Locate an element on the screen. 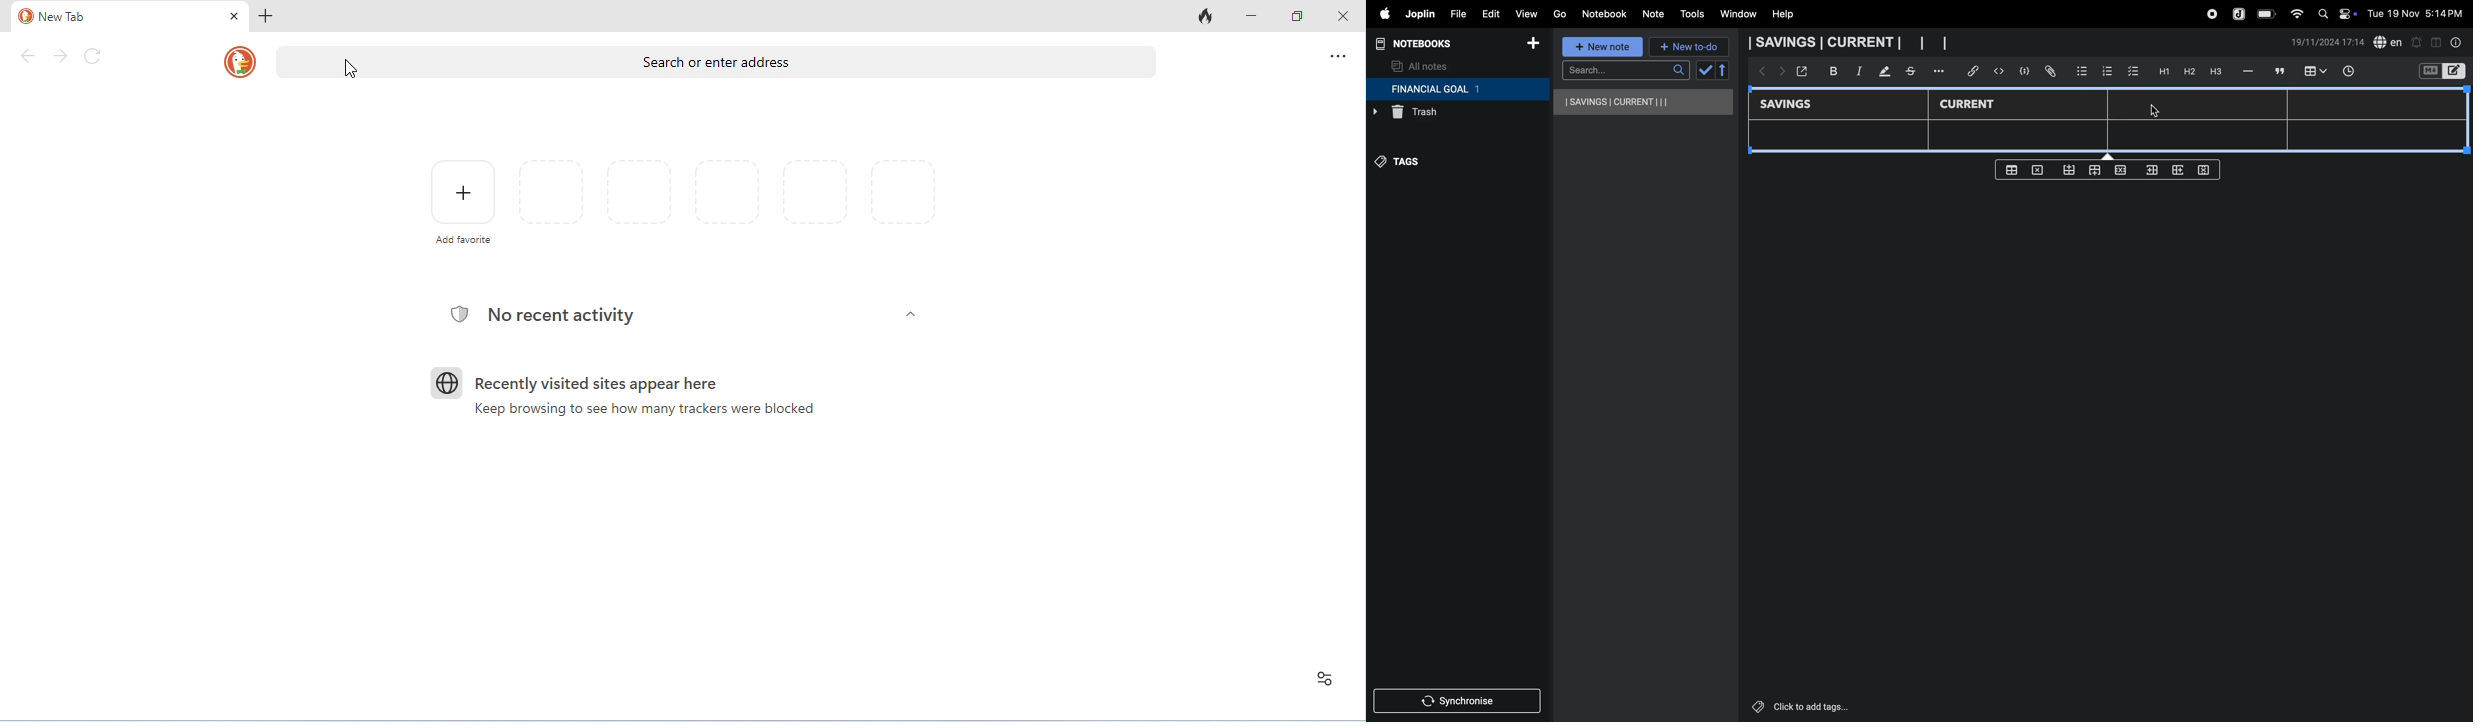 This screenshot has height=728, width=2492. date and time is located at coordinates (2328, 42).